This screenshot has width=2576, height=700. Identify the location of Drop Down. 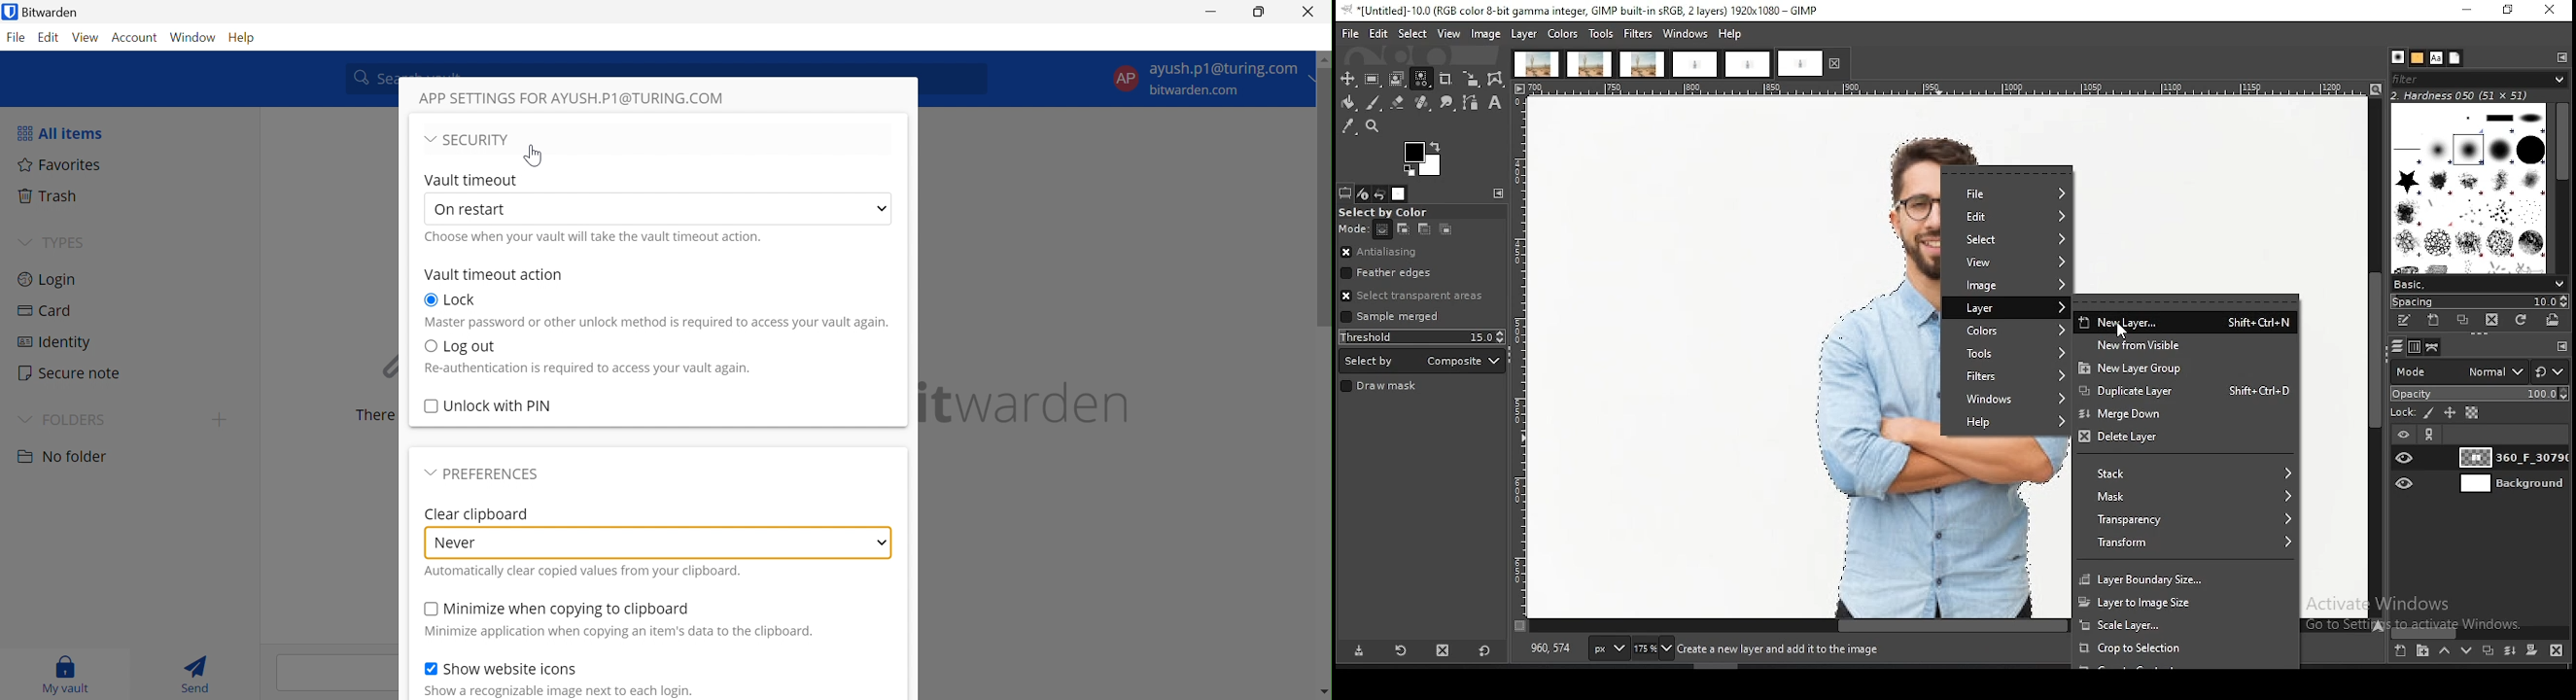
(883, 542).